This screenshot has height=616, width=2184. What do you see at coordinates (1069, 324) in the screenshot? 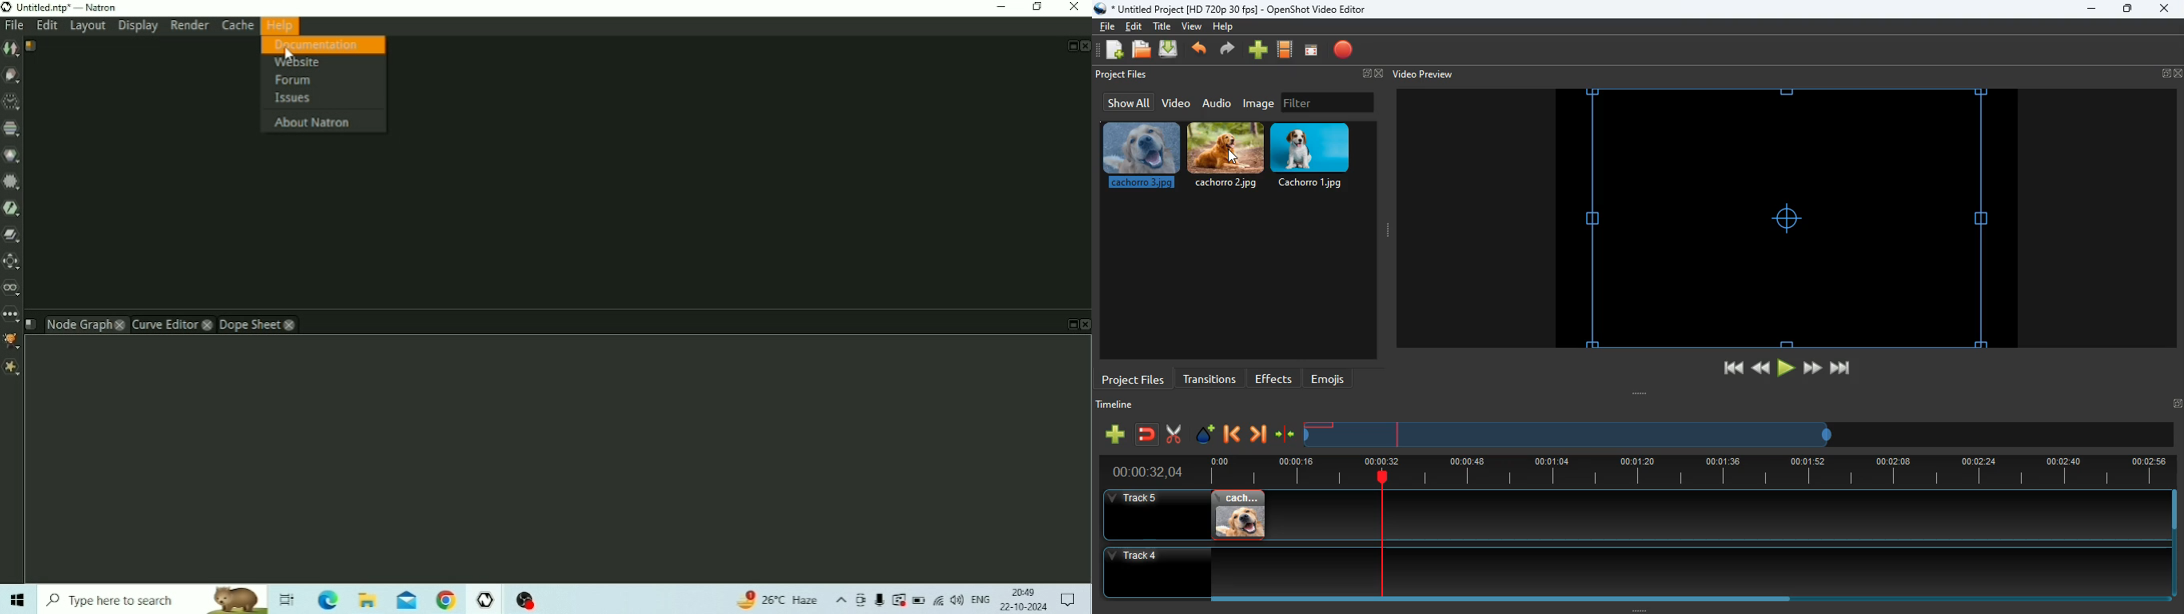
I see `Float Pane` at bounding box center [1069, 324].